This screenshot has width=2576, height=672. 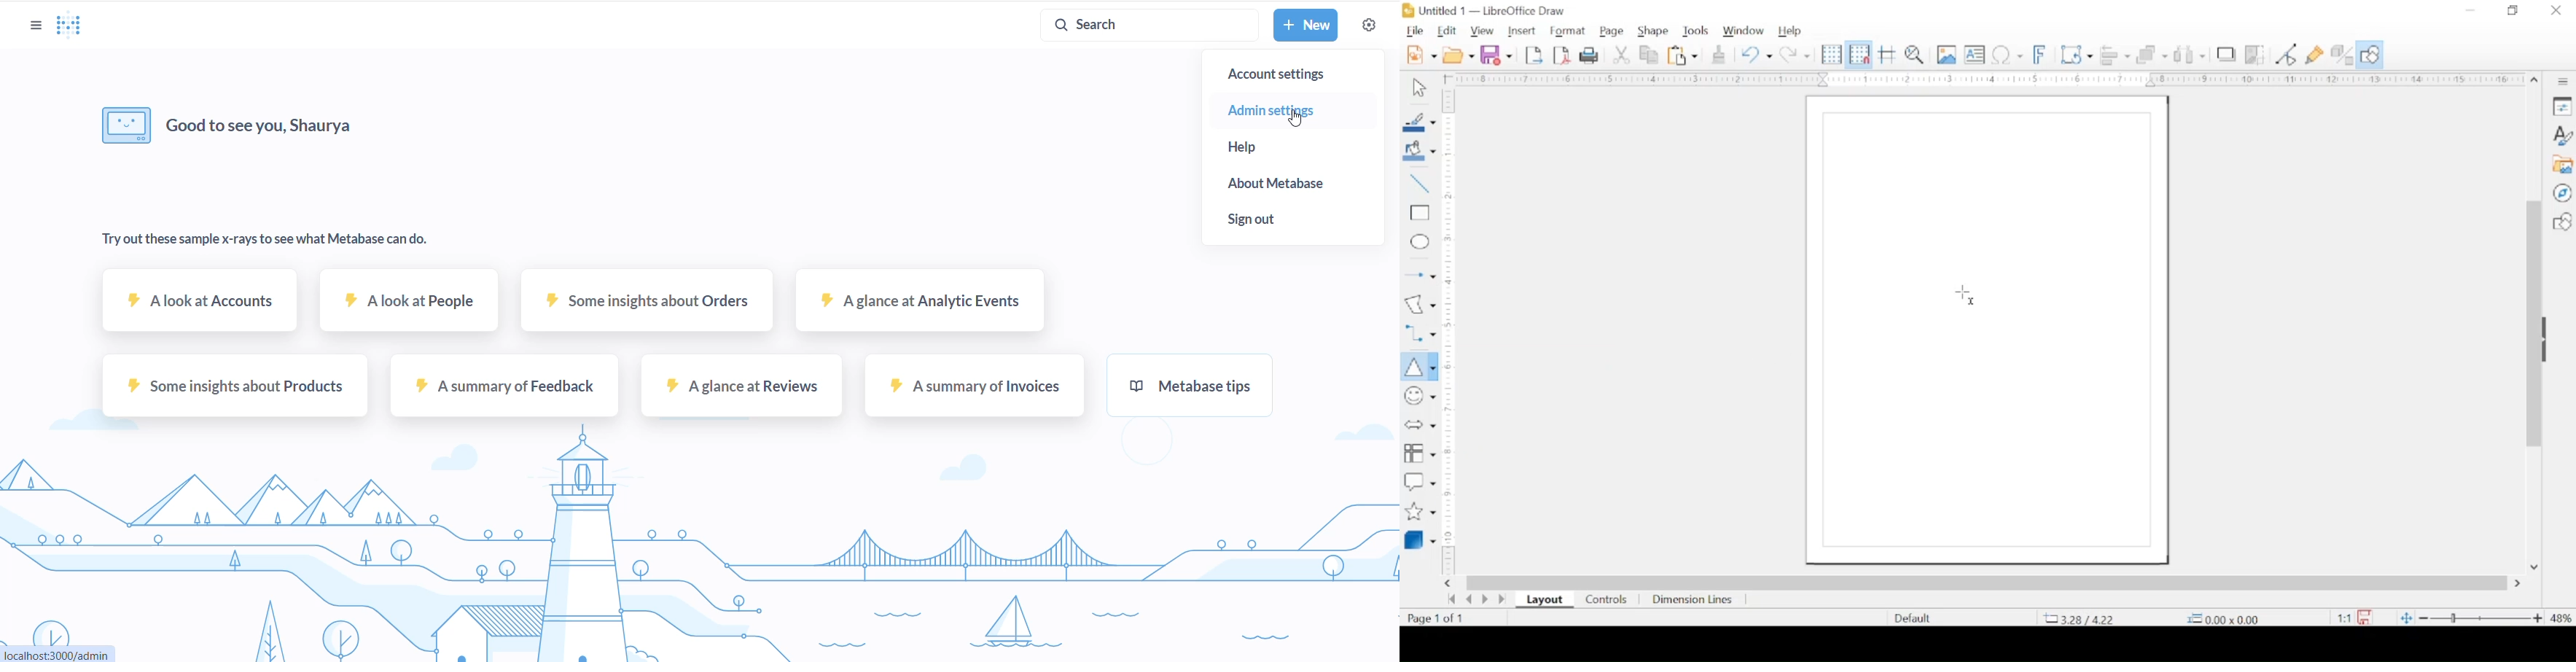 What do you see at coordinates (1305, 26) in the screenshot?
I see `new ` at bounding box center [1305, 26].